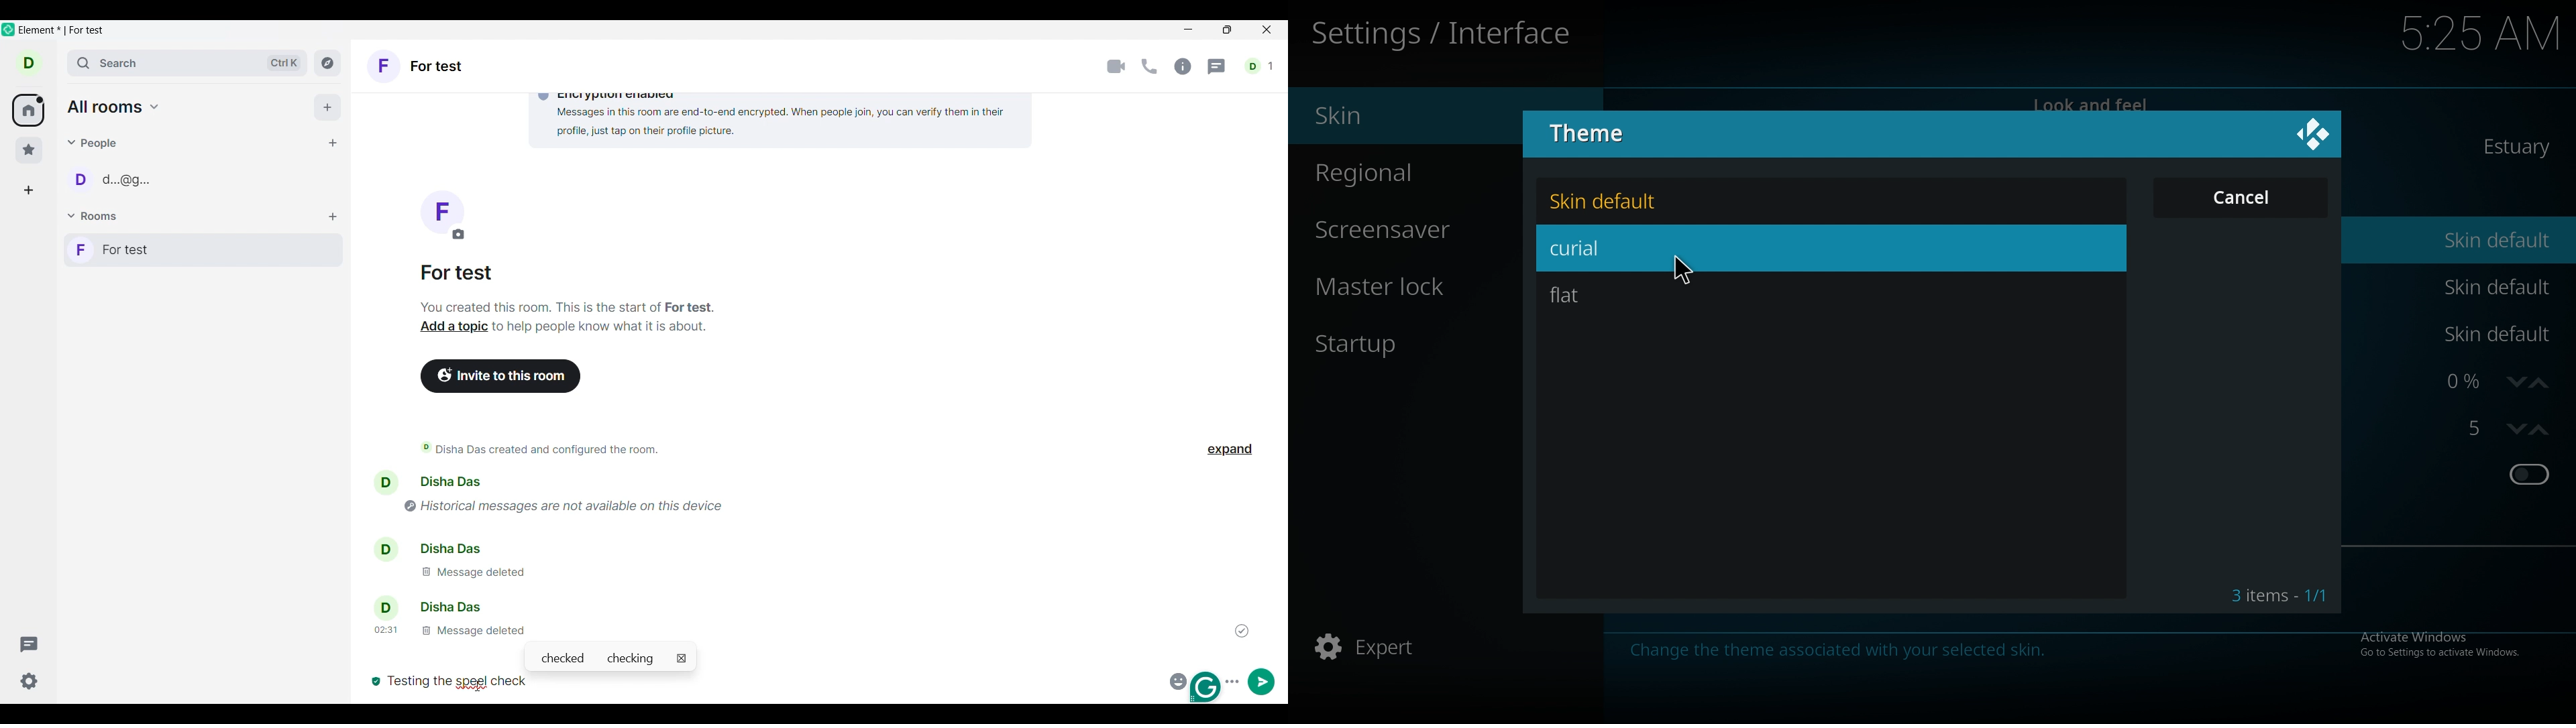 The image size is (2576, 728). I want to click on Show all rooms, so click(114, 107).